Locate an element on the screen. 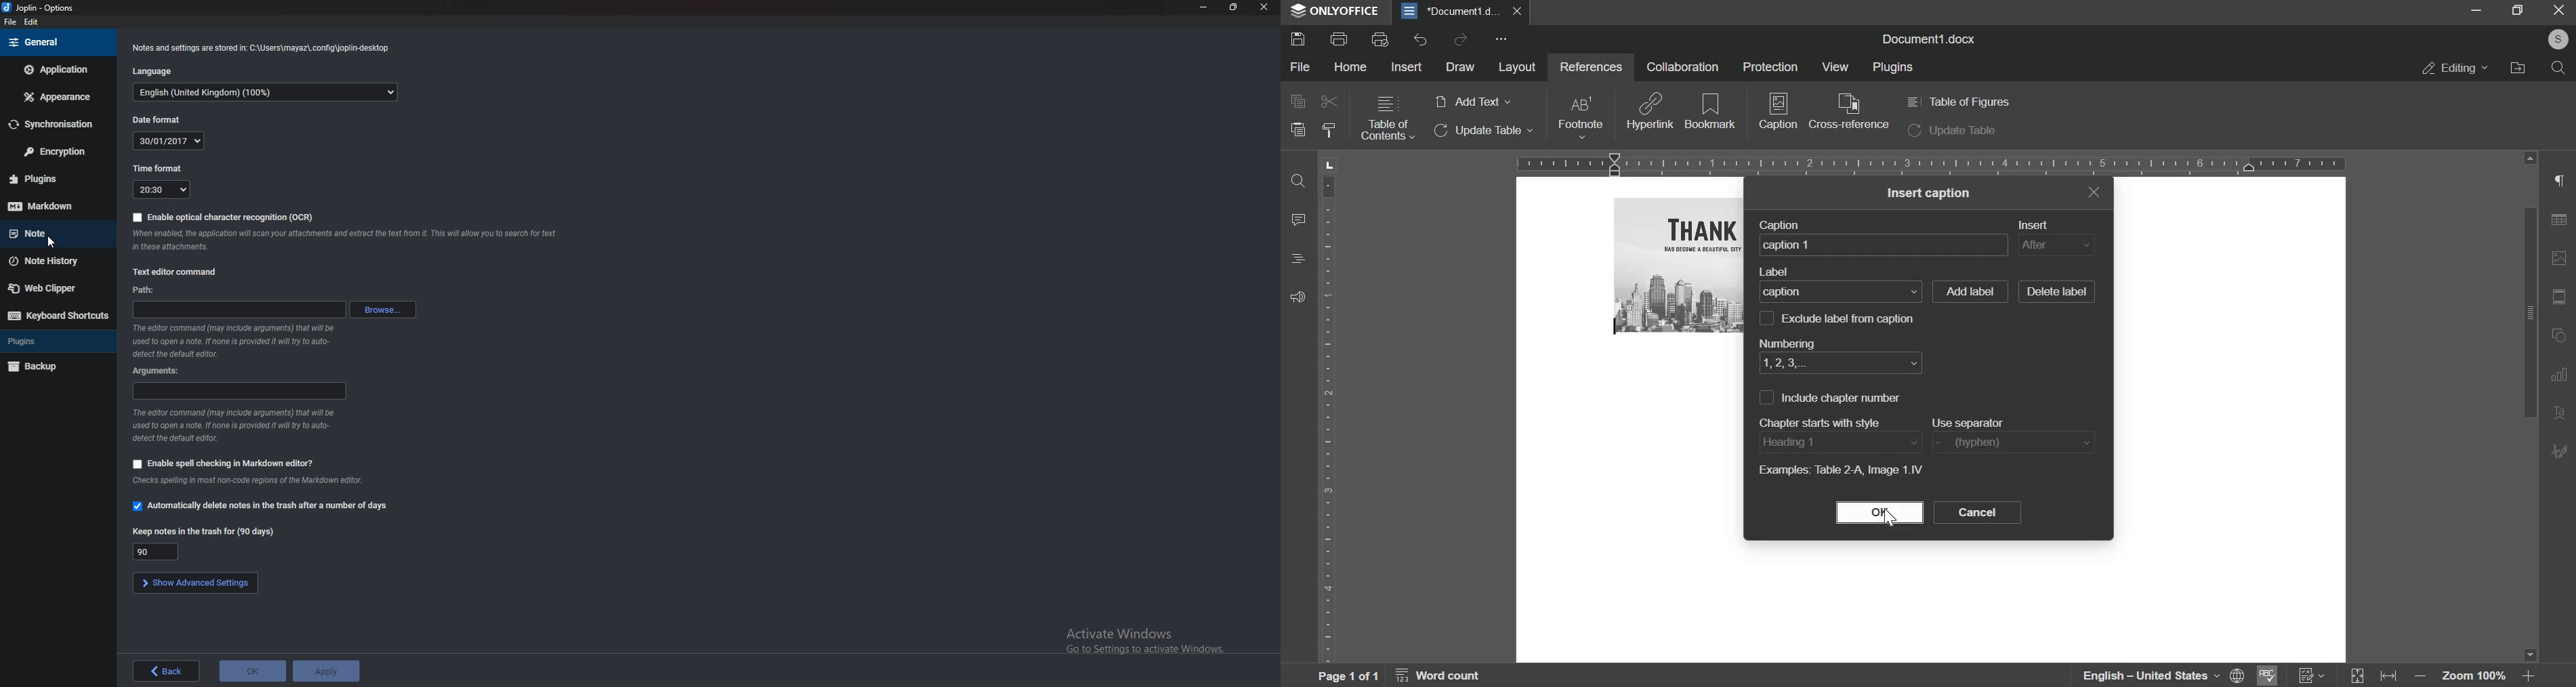  Language is located at coordinates (157, 71).